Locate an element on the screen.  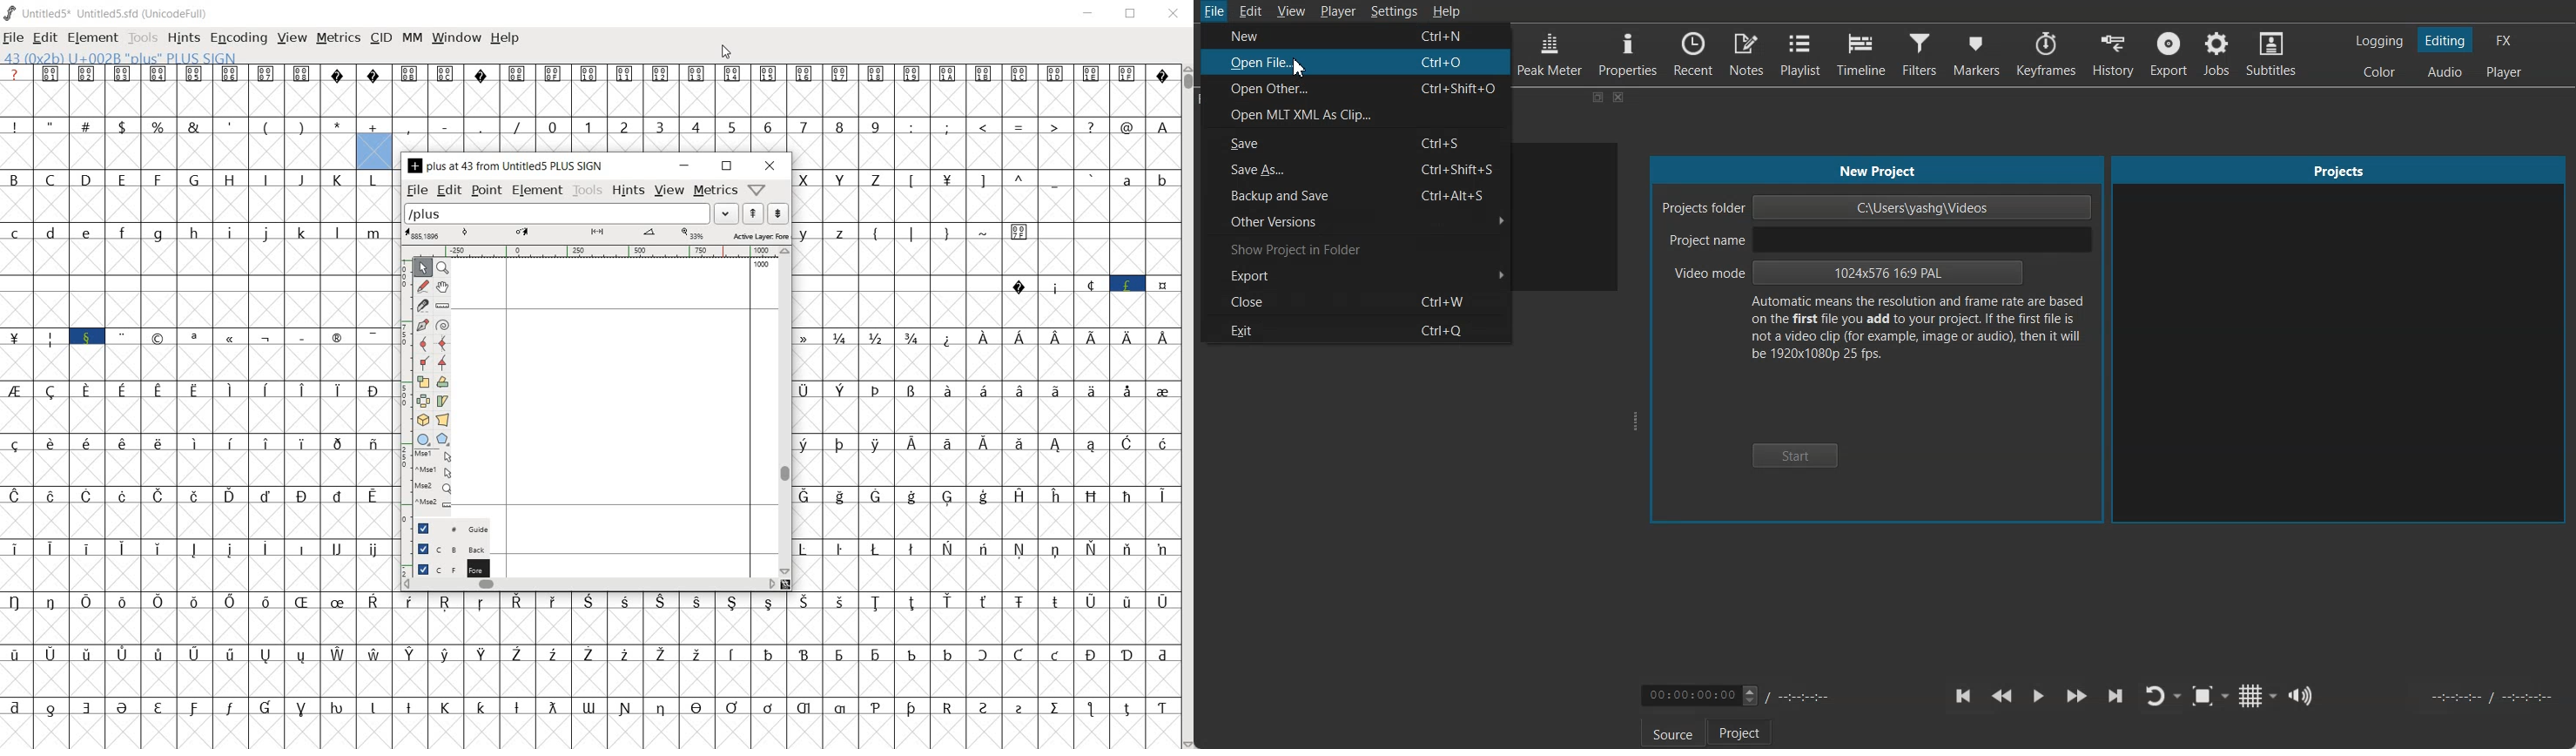
scroll by hand is located at coordinates (442, 288).